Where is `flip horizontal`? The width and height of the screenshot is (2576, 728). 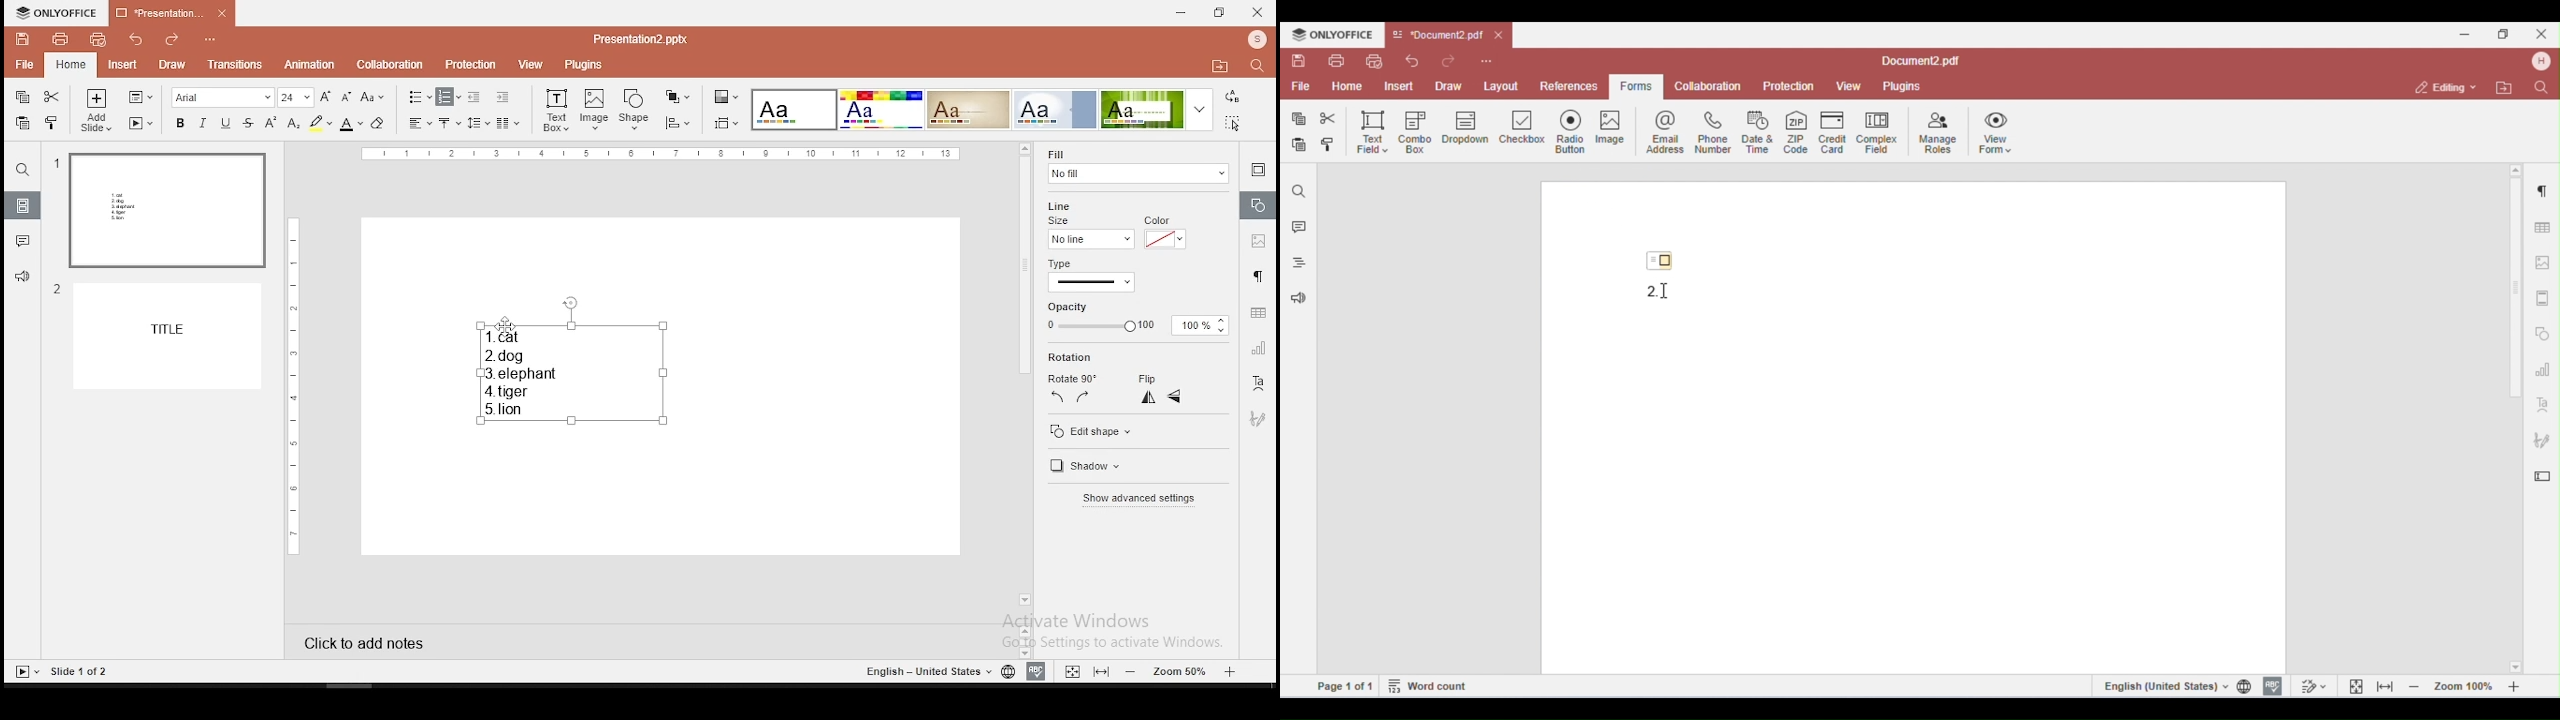 flip horizontal is located at coordinates (1175, 397).